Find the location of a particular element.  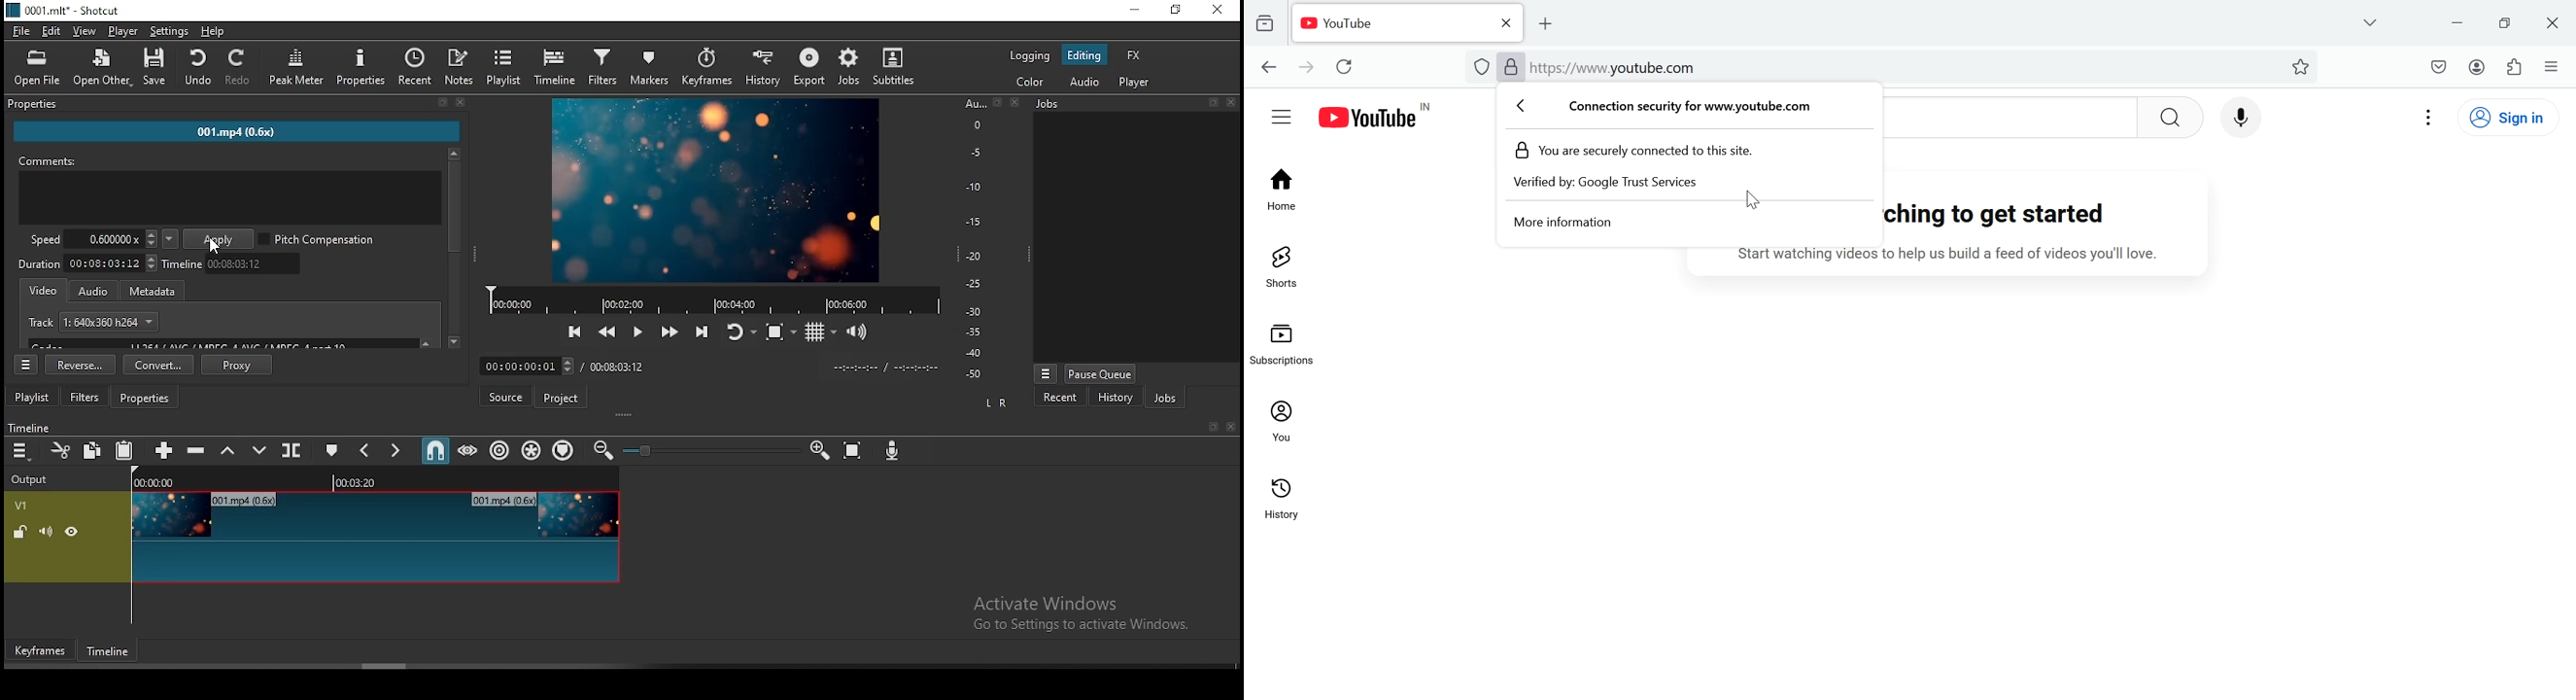

recent is located at coordinates (1063, 397).